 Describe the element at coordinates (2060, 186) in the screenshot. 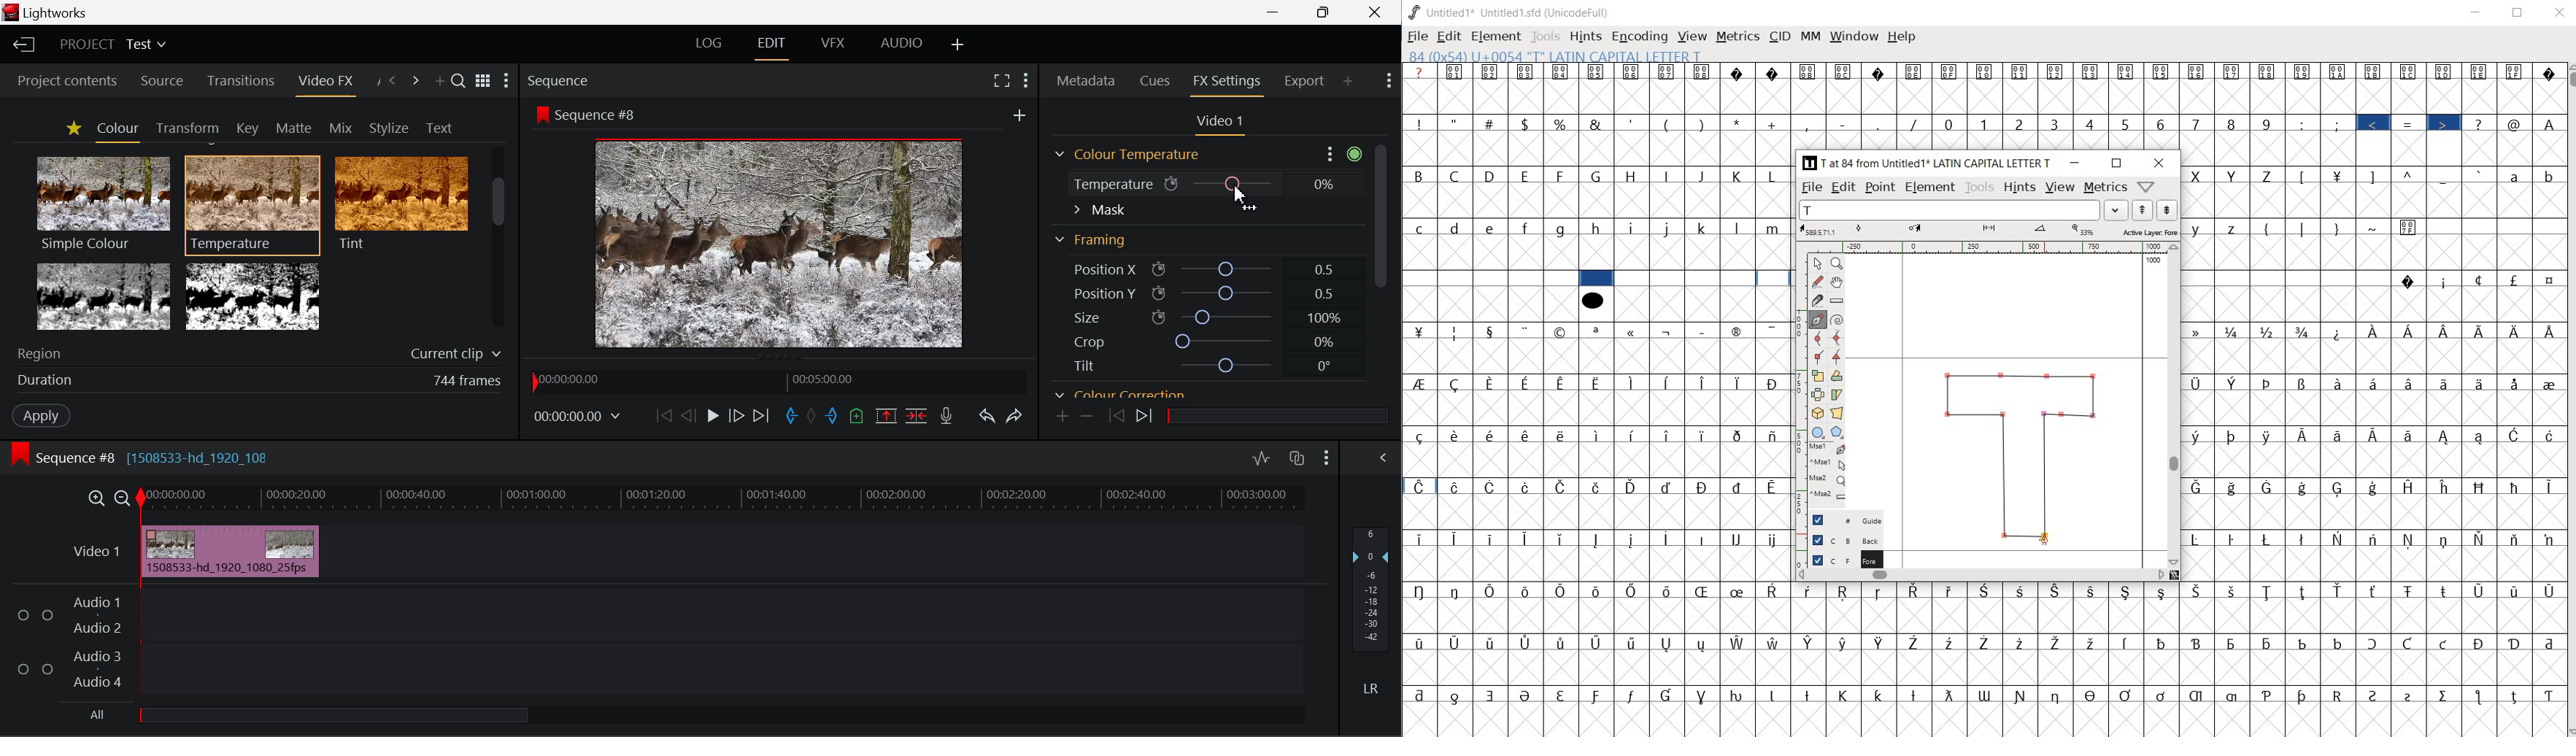

I see `view` at that location.